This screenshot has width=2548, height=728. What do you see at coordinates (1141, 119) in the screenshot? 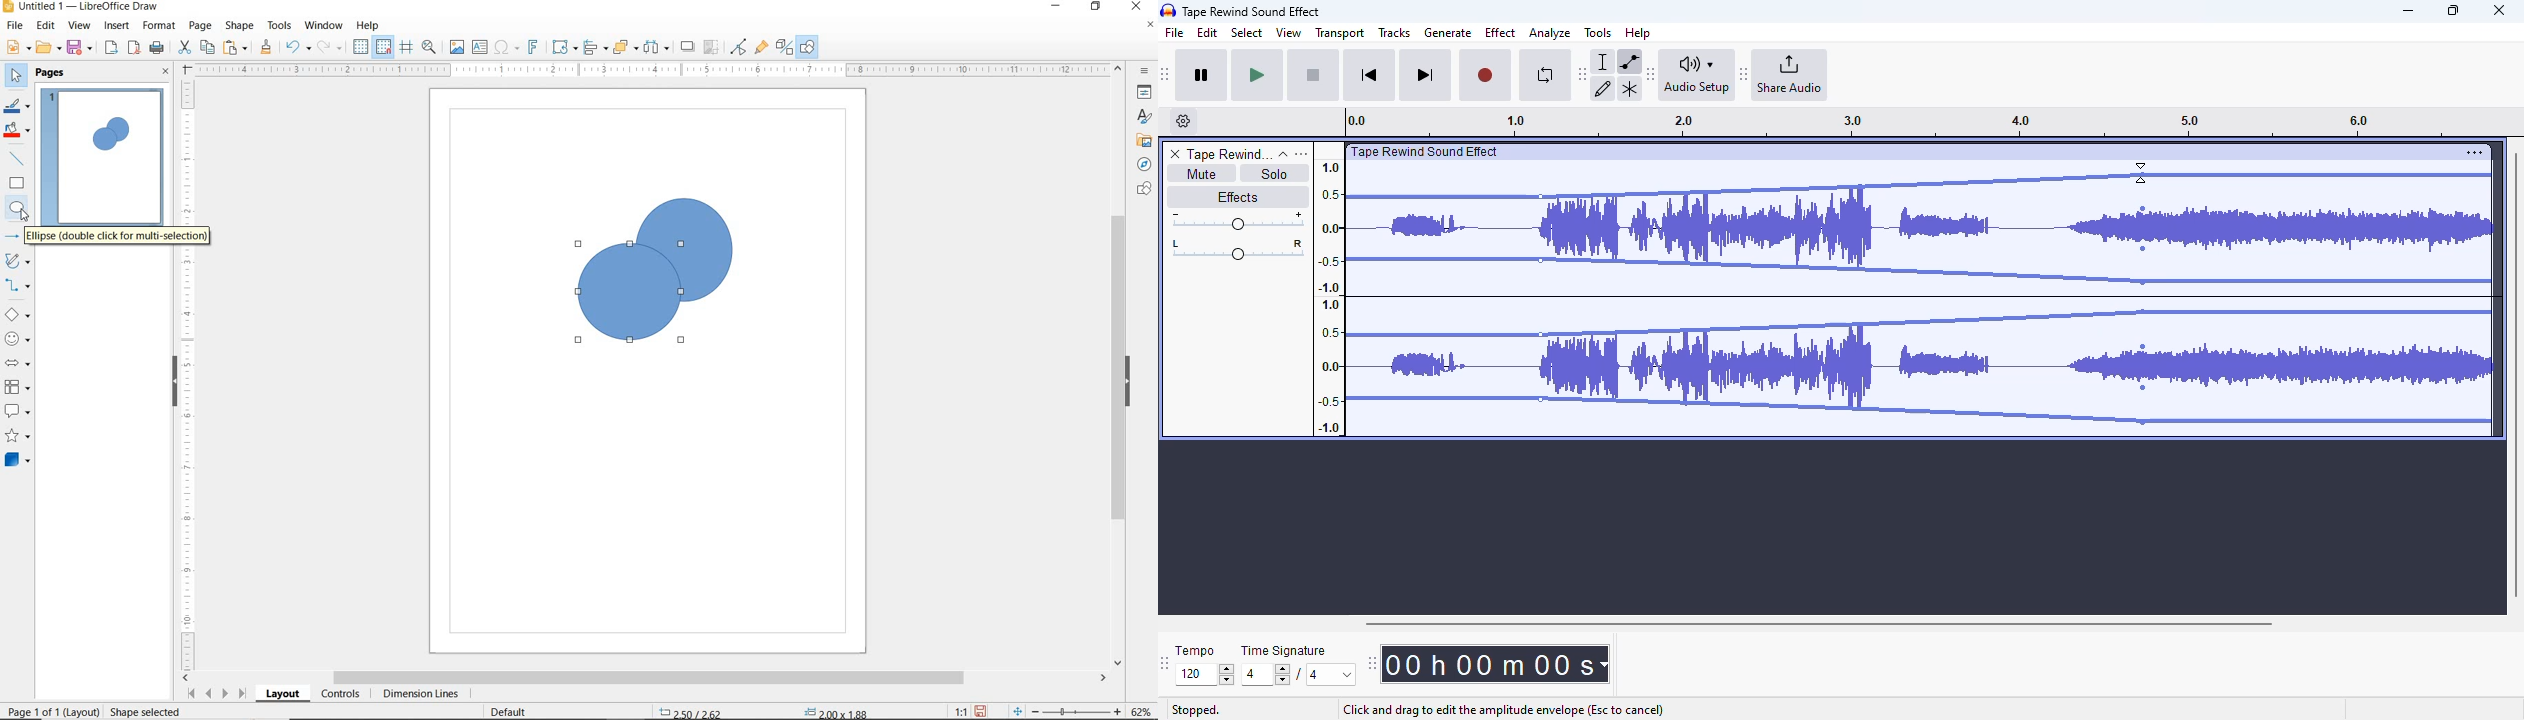
I see `STYLES` at bounding box center [1141, 119].